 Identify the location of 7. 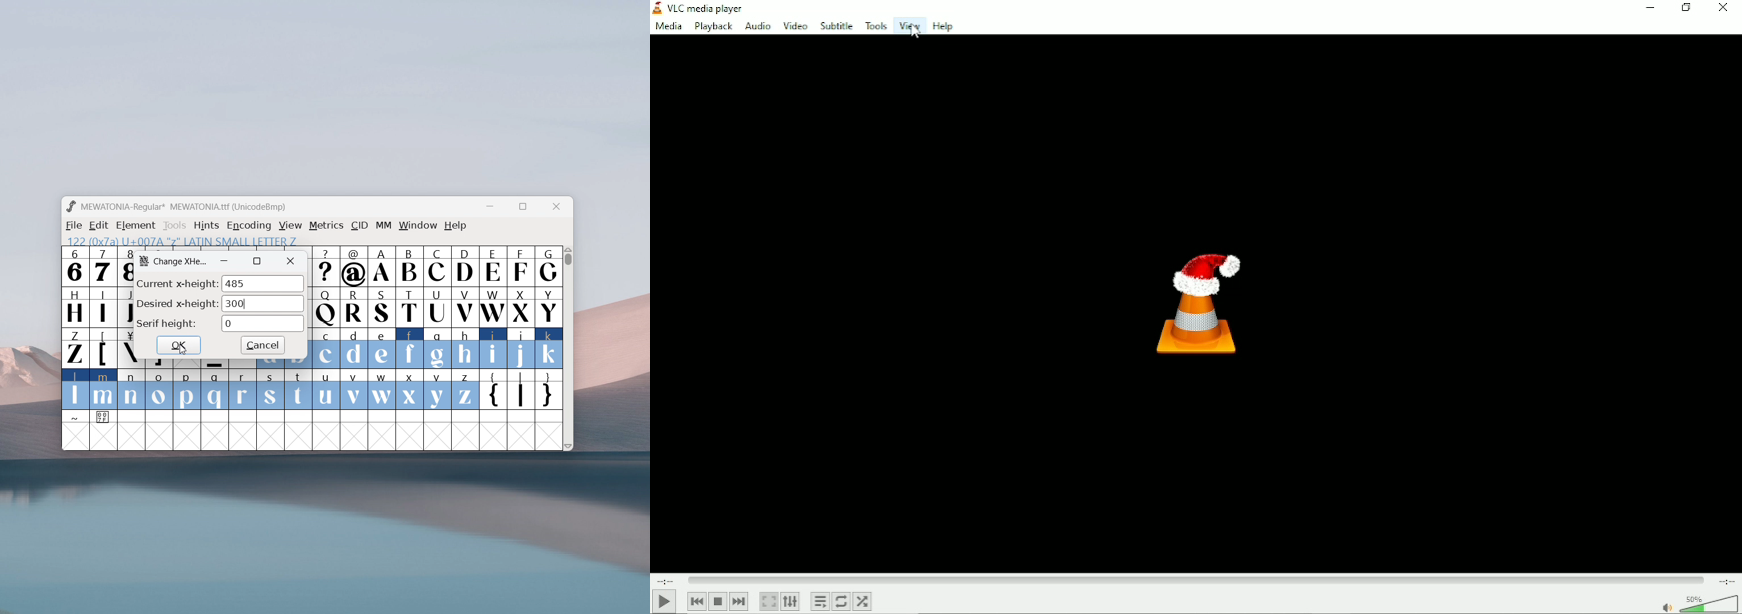
(102, 266).